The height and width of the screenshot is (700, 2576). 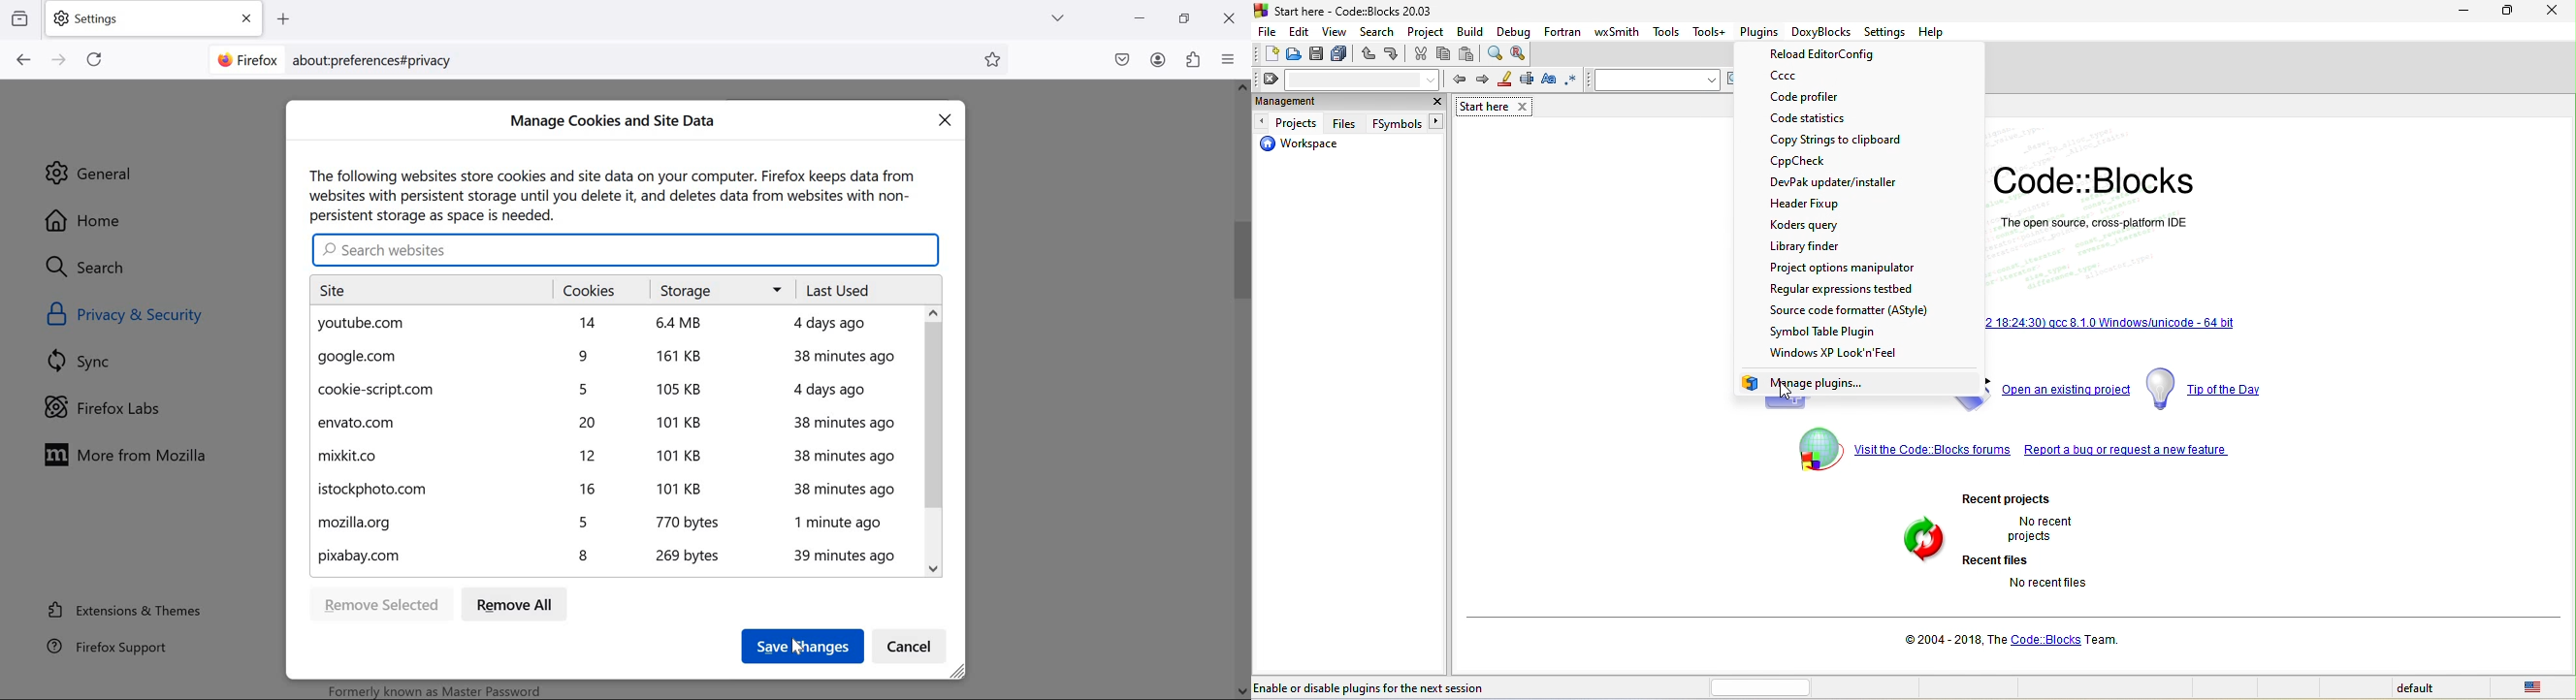 What do you see at coordinates (93, 173) in the screenshot?
I see `General` at bounding box center [93, 173].